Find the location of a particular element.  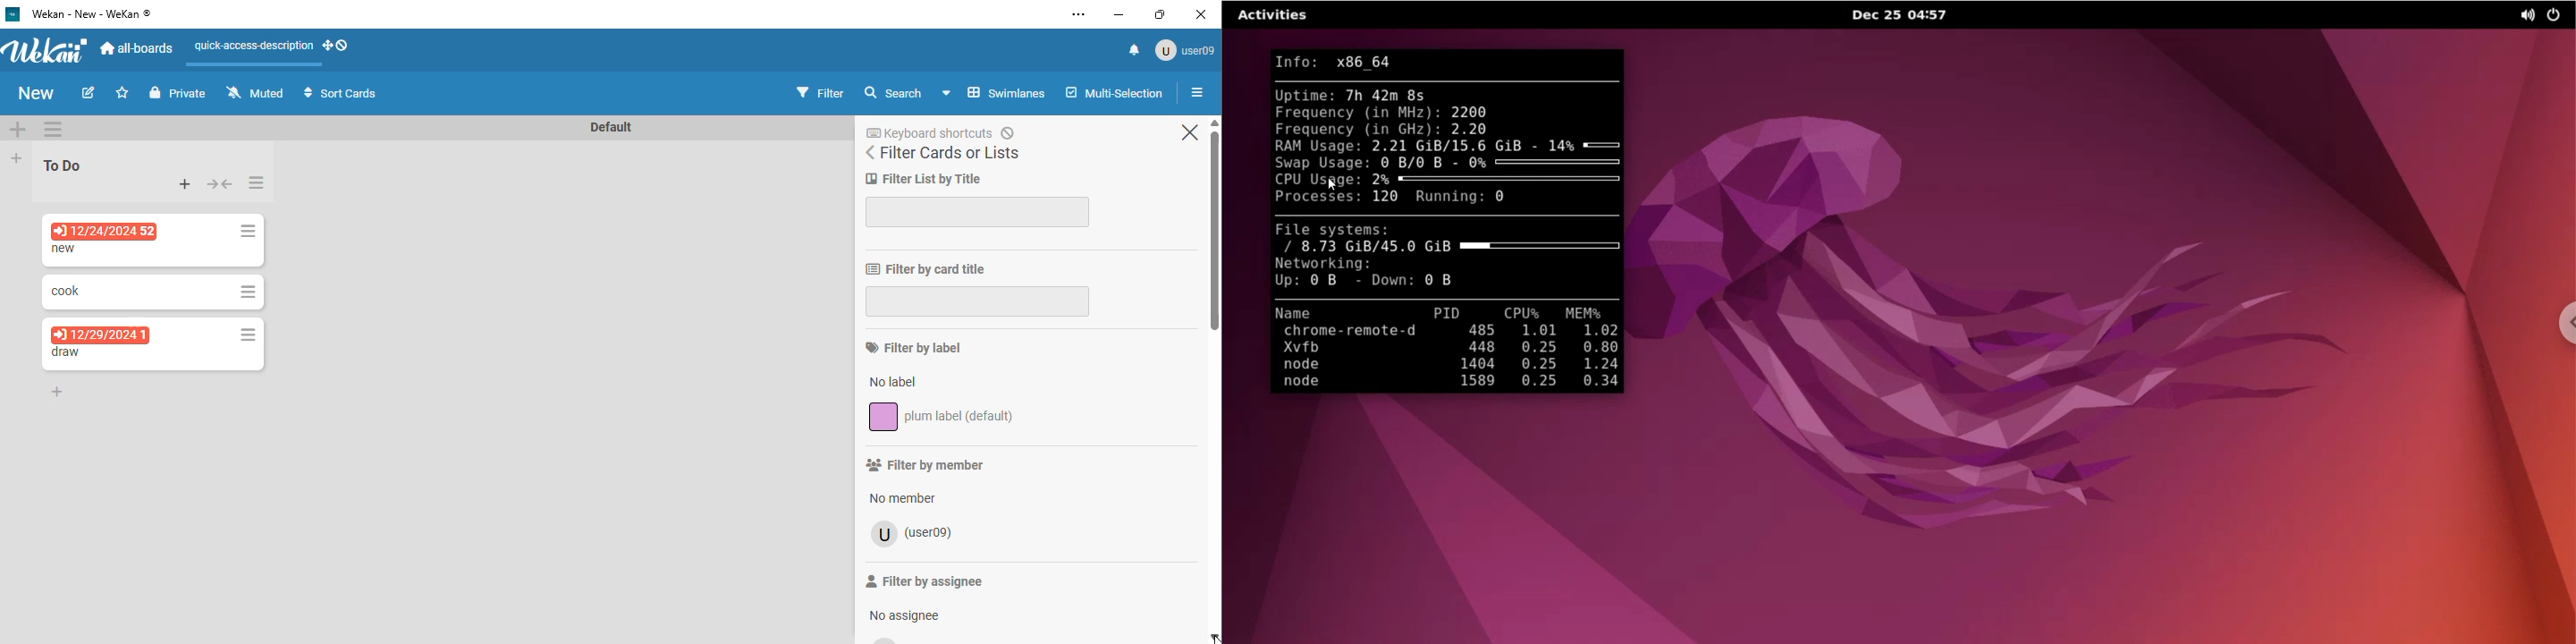

keyboard shortcuts is located at coordinates (940, 132).